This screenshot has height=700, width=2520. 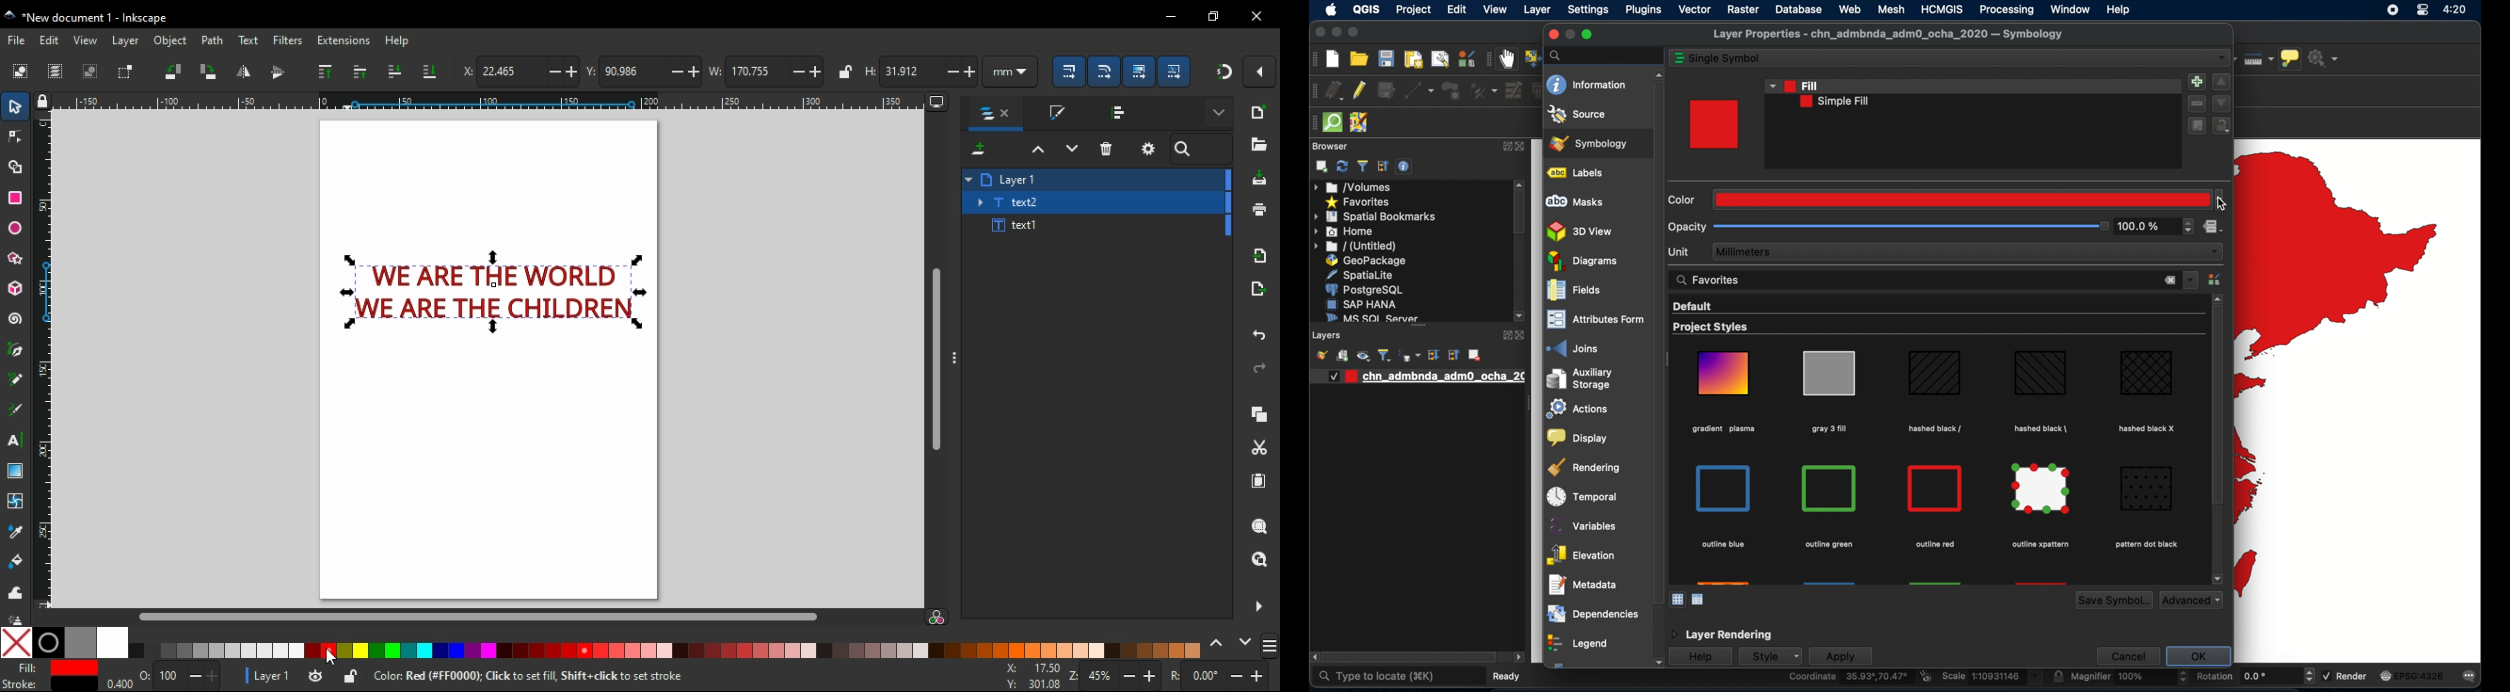 What do you see at coordinates (1332, 123) in the screenshot?
I see `quicksom` at bounding box center [1332, 123].